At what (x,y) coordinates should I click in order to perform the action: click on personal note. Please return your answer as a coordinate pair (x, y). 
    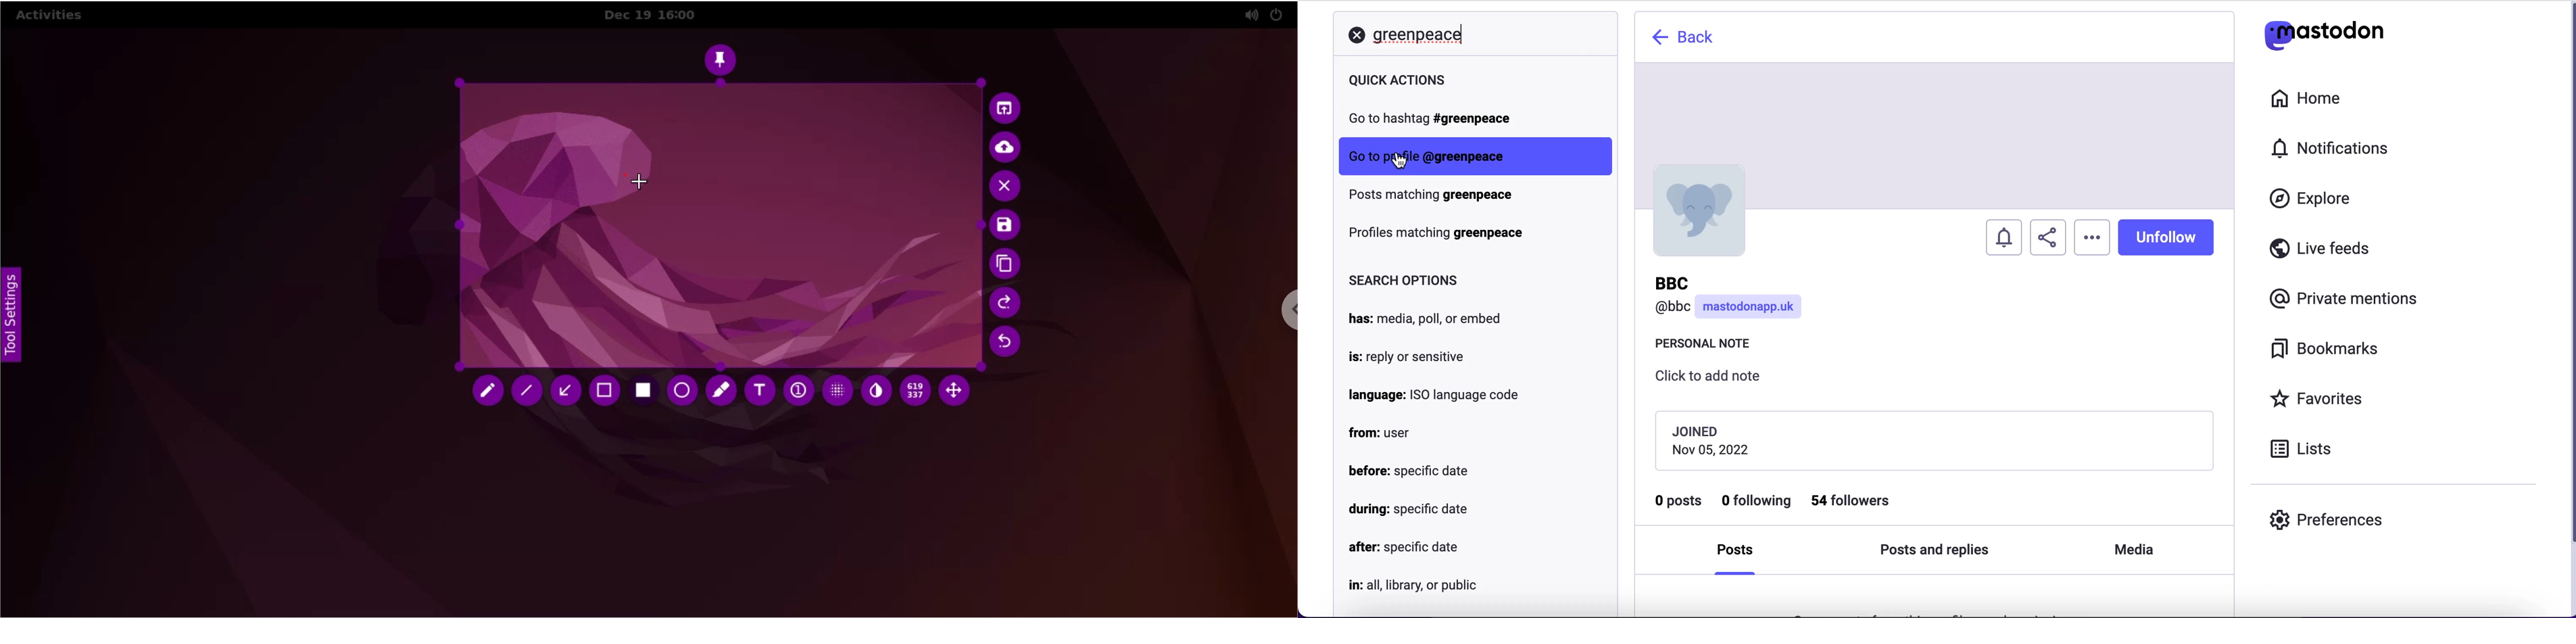
    Looking at the image, I should click on (1708, 346).